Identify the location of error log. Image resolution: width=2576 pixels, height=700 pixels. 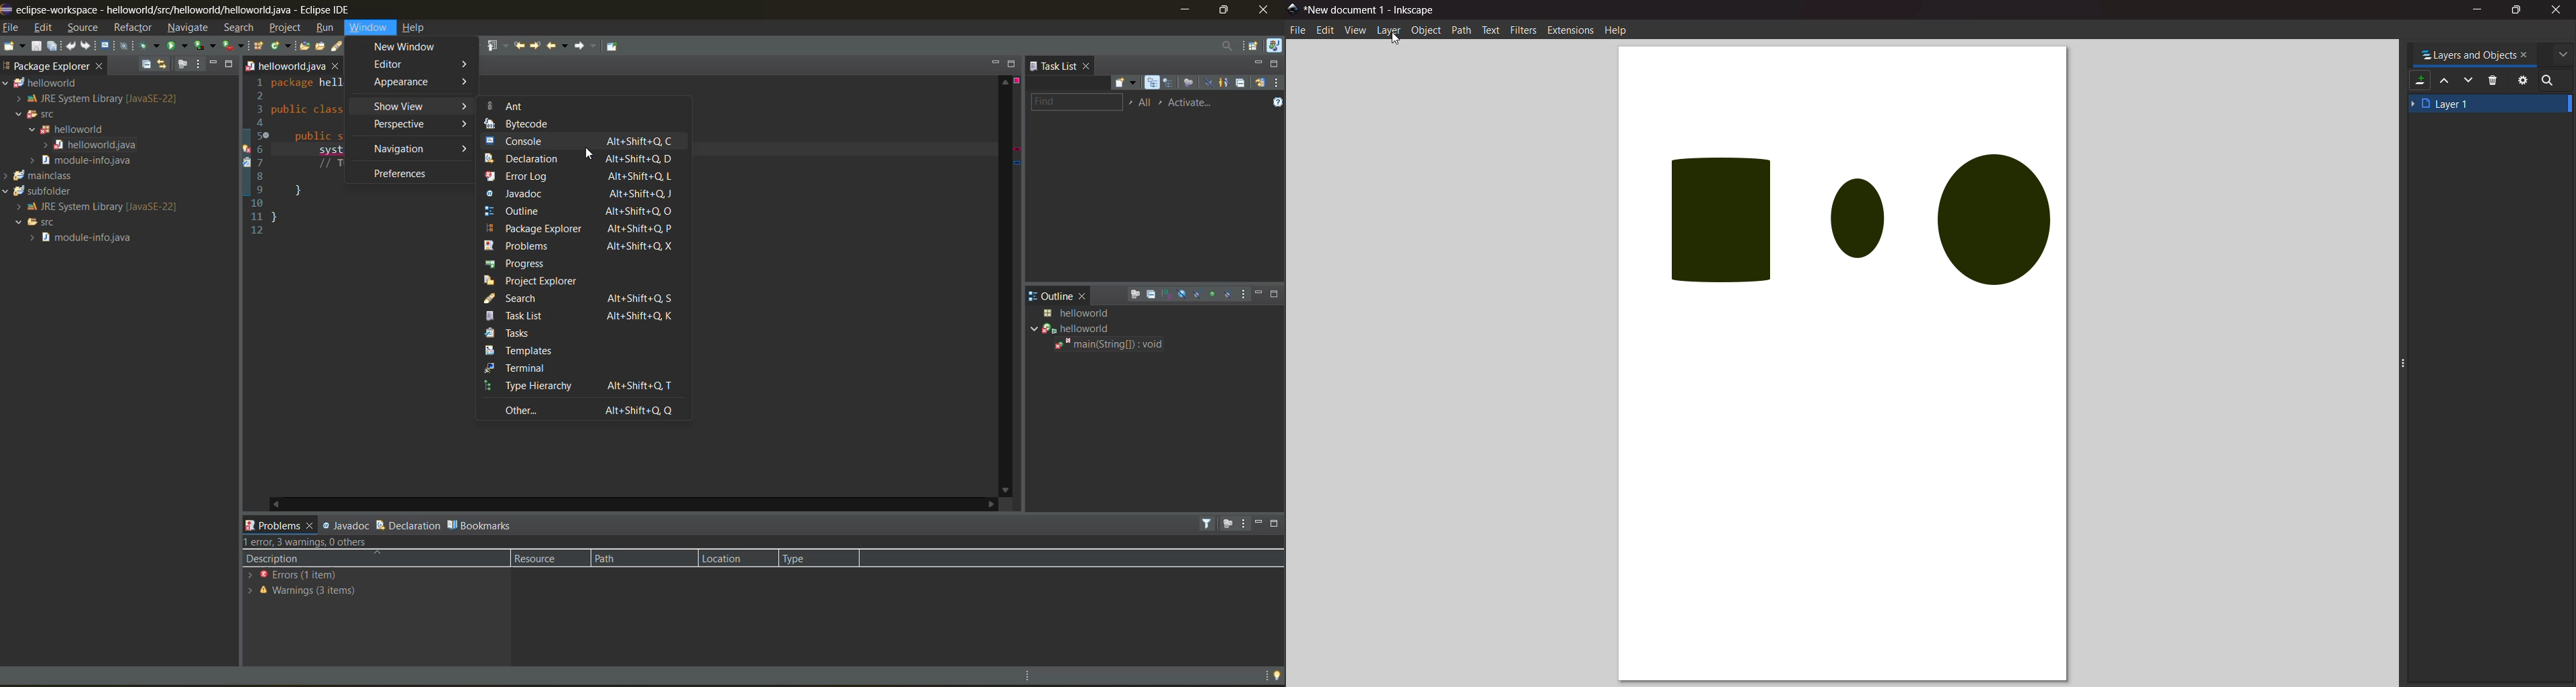
(586, 174).